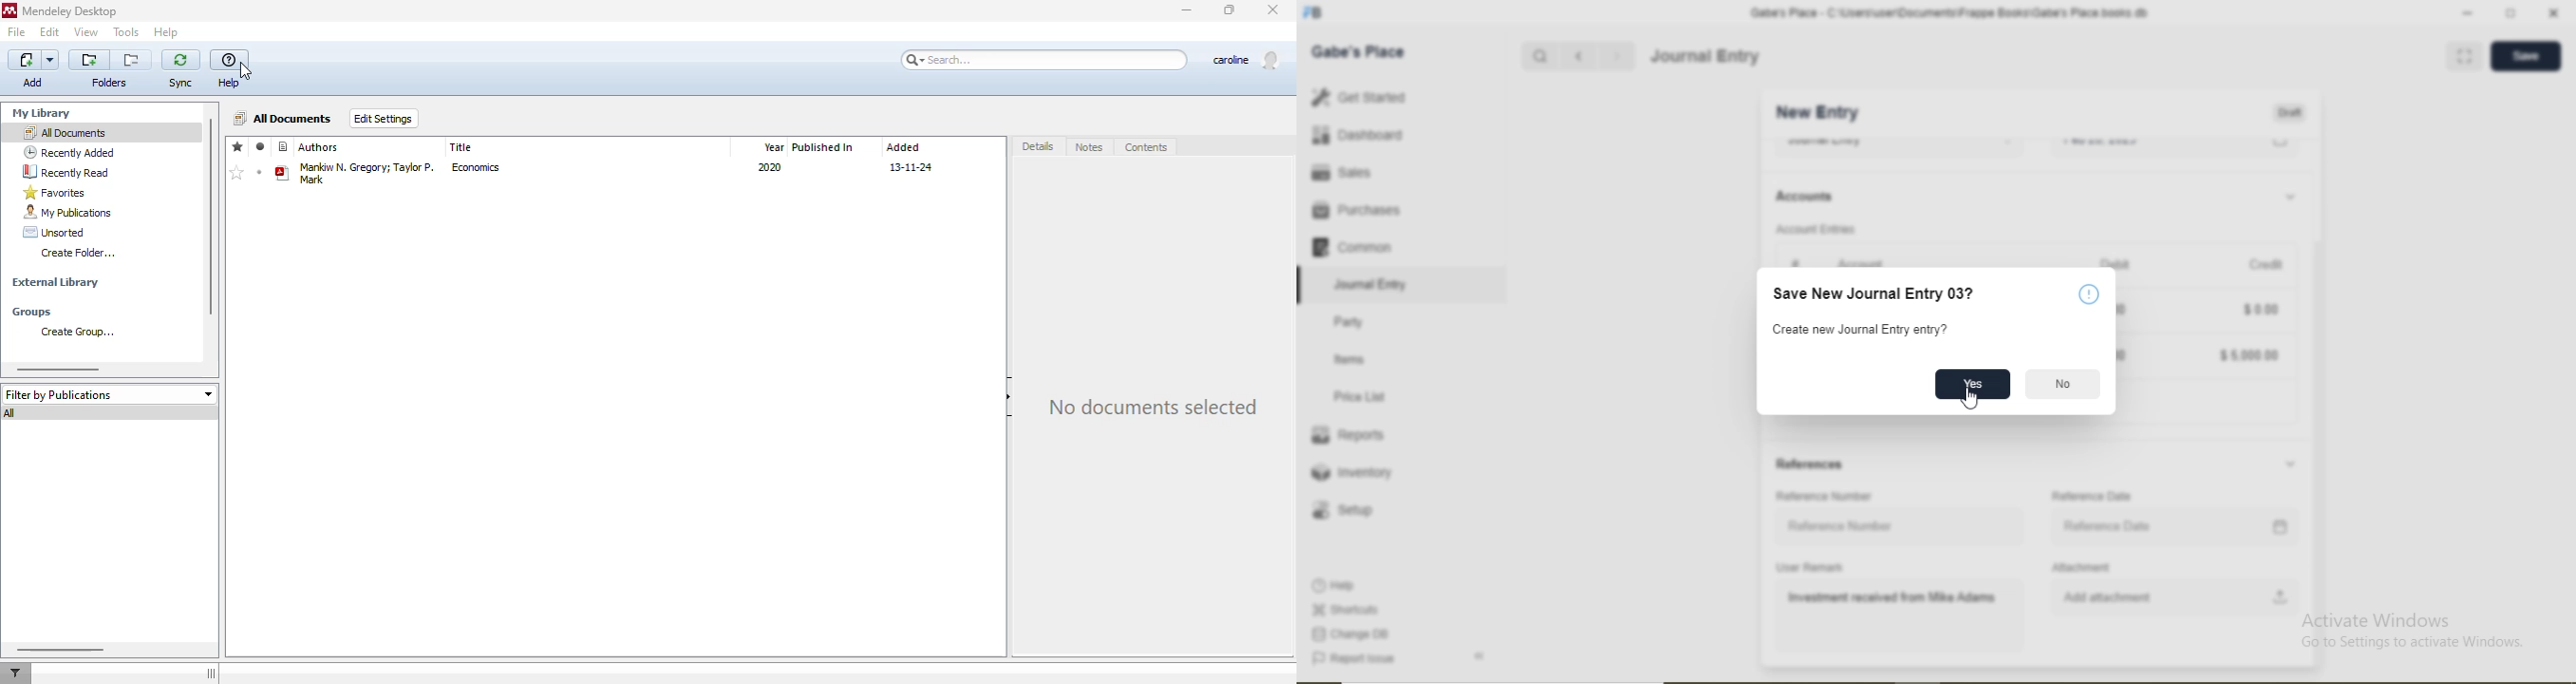 The width and height of the screenshot is (2576, 700). Describe the element at coordinates (1038, 146) in the screenshot. I see `details` at that location.